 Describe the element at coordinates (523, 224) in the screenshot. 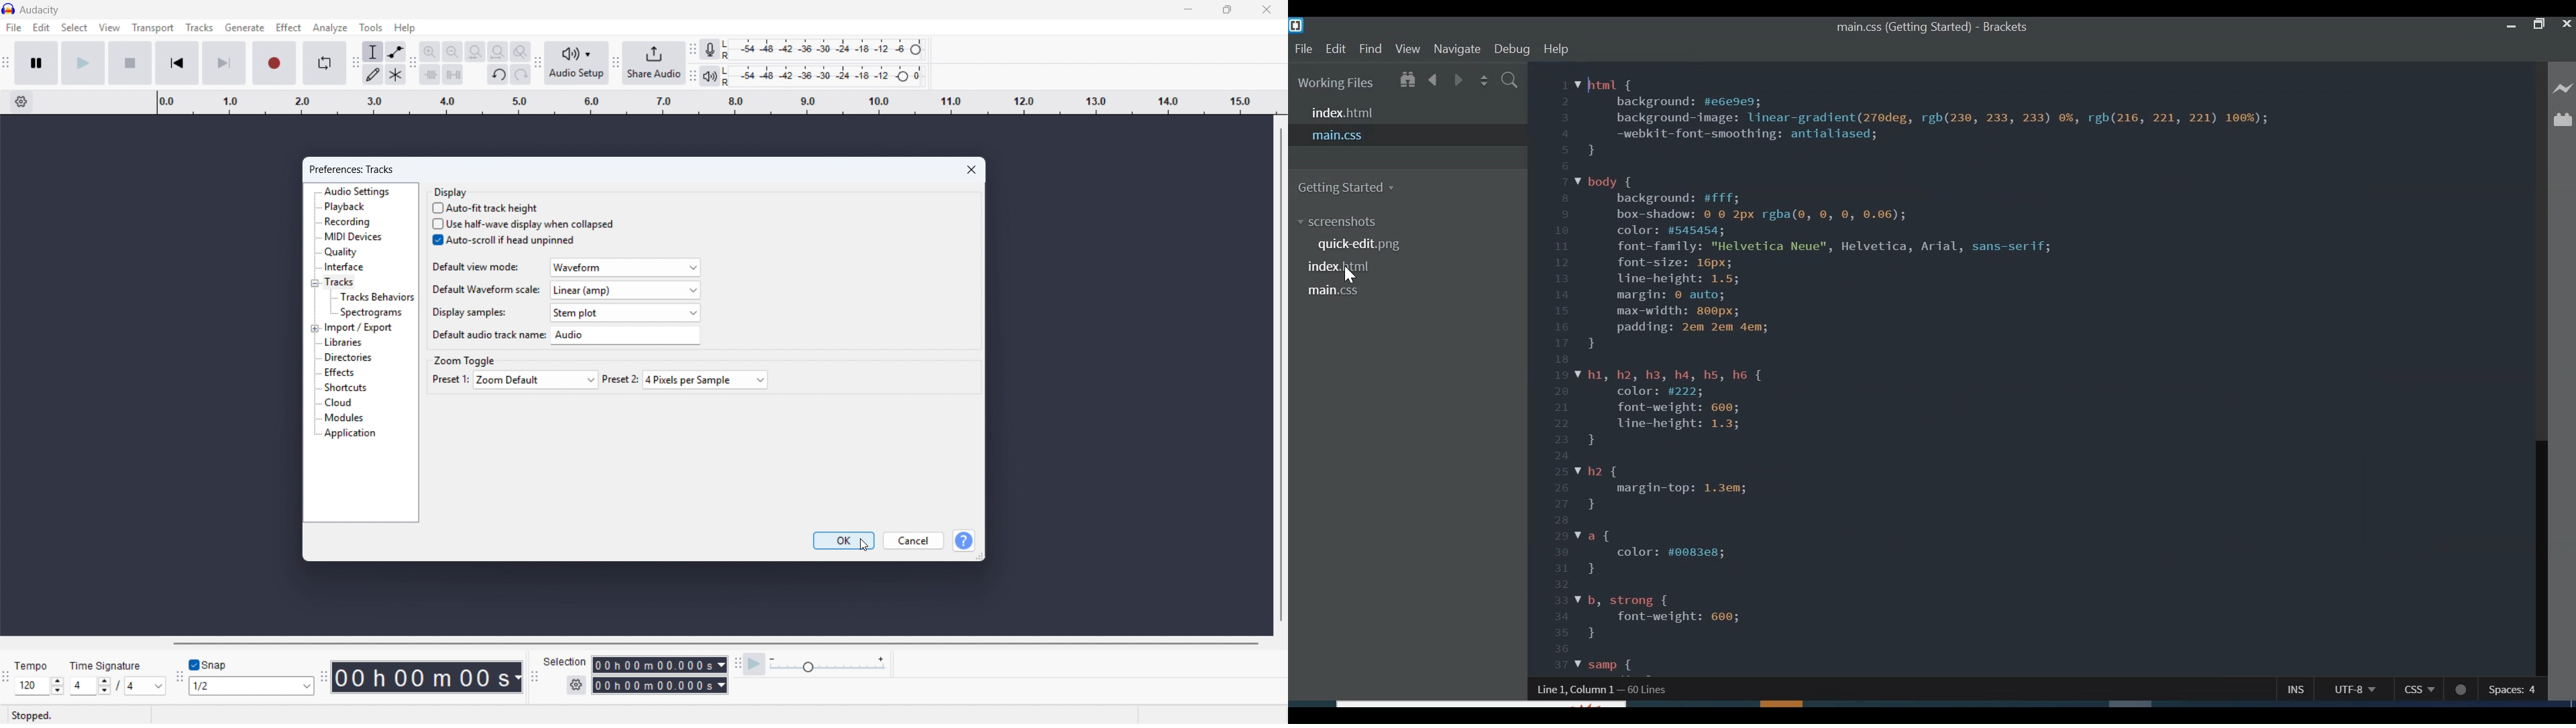

I see `use half-wave display when collapsed` at that location.